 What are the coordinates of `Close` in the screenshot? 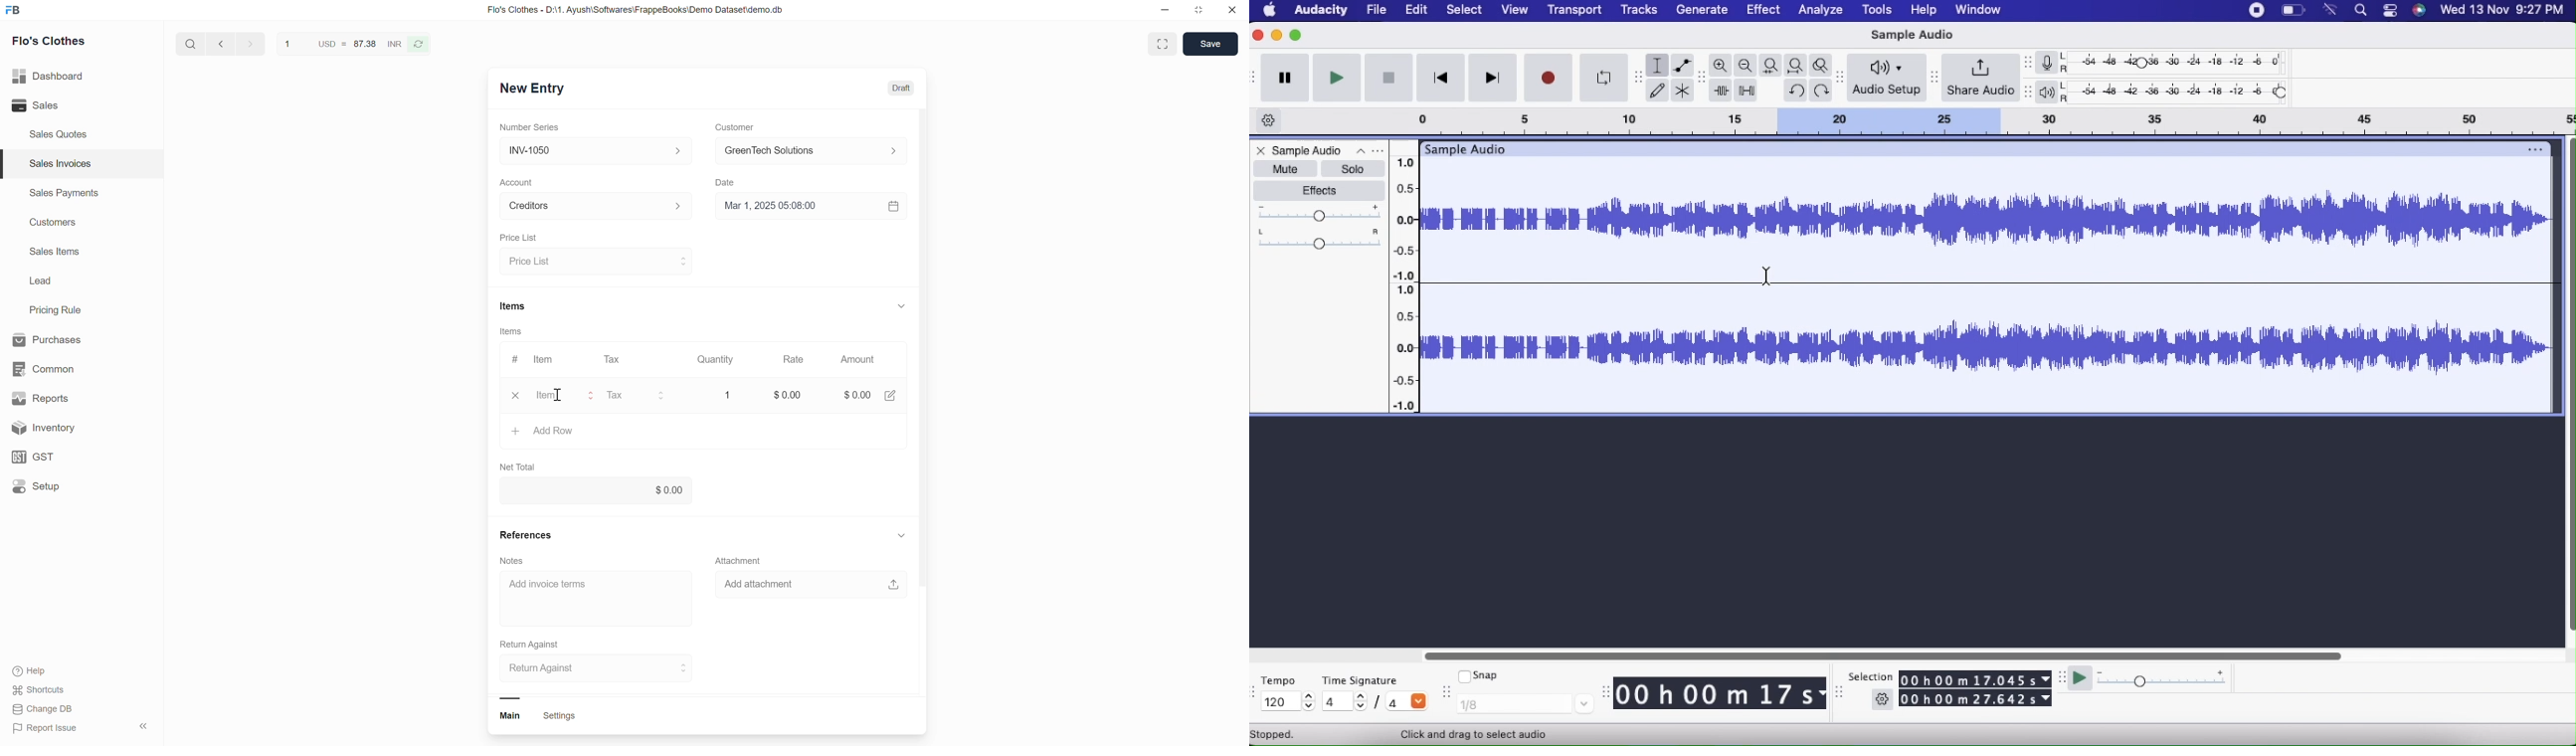 It's located at (1260, 152).